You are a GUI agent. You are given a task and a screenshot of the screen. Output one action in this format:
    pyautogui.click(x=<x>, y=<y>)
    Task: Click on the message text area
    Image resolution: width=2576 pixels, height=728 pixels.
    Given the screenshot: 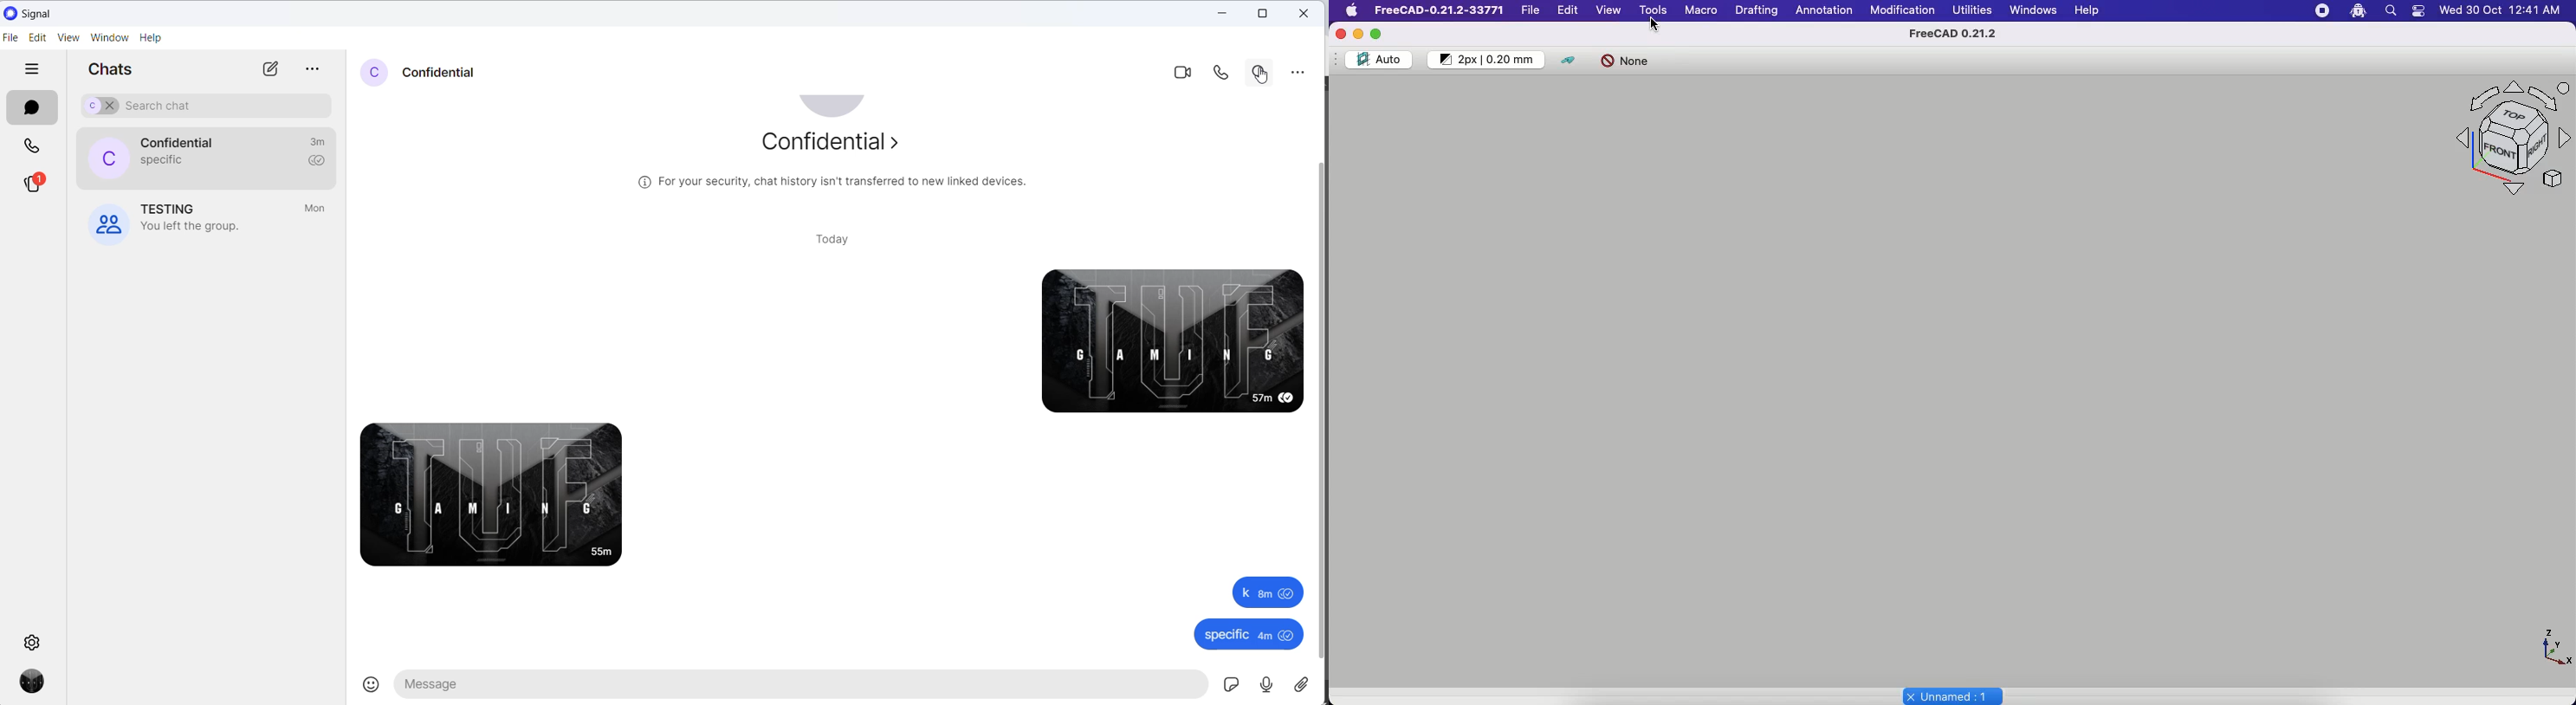 What is the action you would take?
    pyautogui.click(x=794, y=688)
    